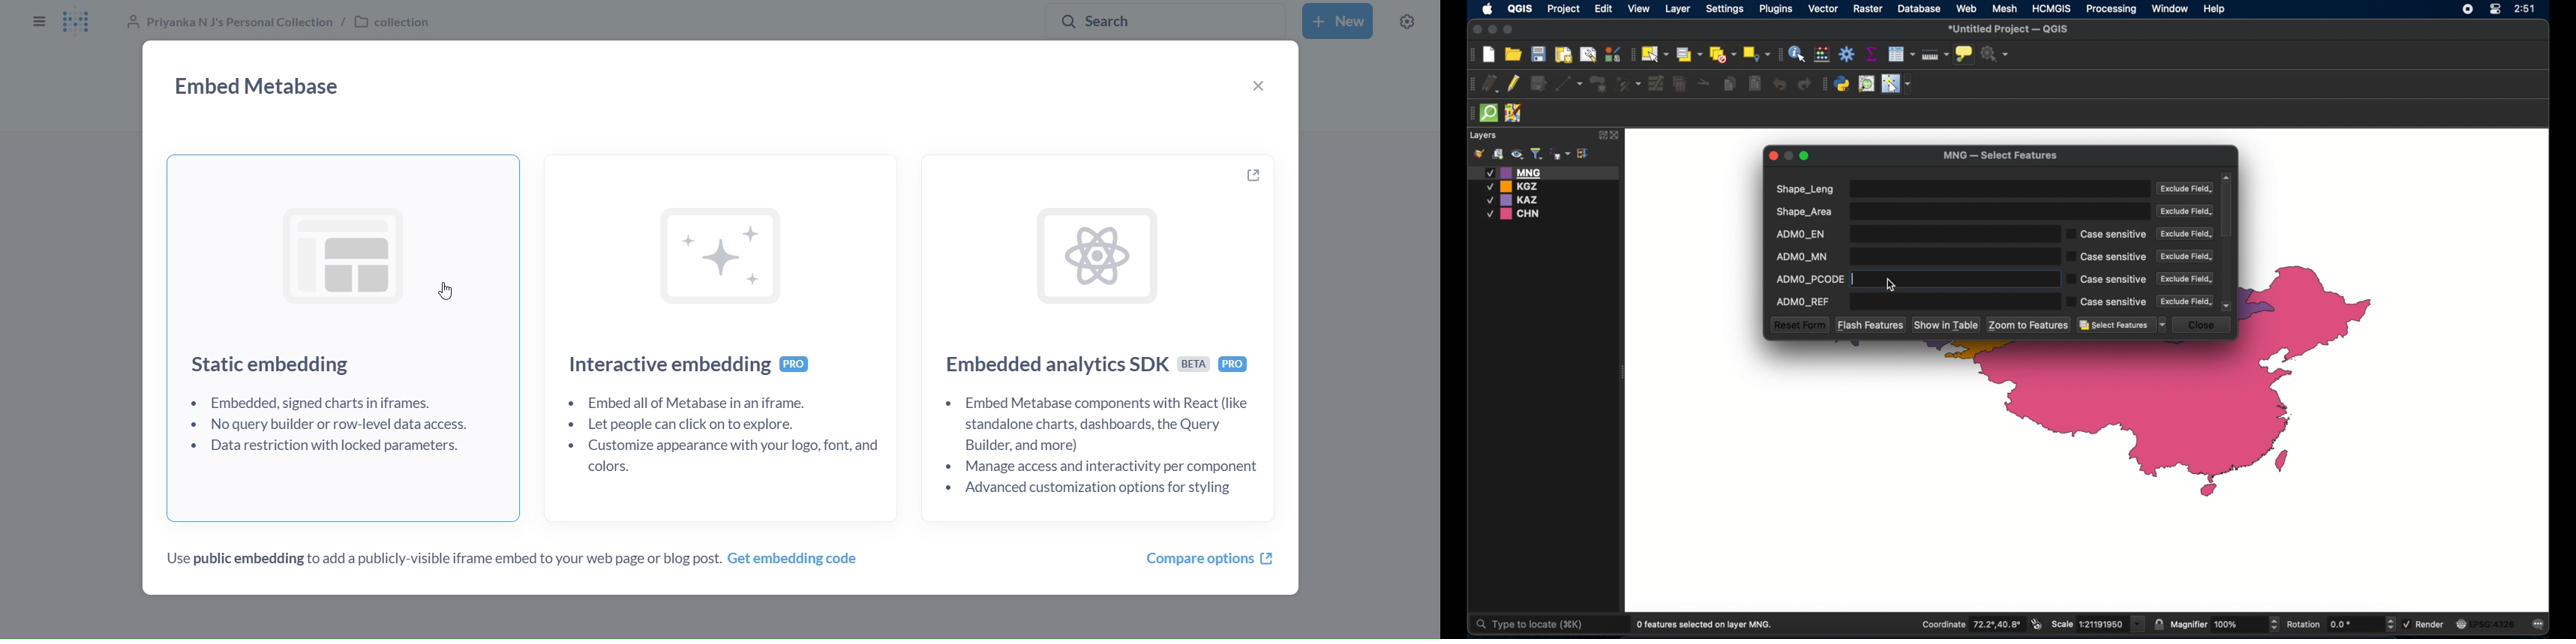 Image resolution: width=2576 pixels, height=644 pixels. I want to click on exclude field, so click(2187, 301).